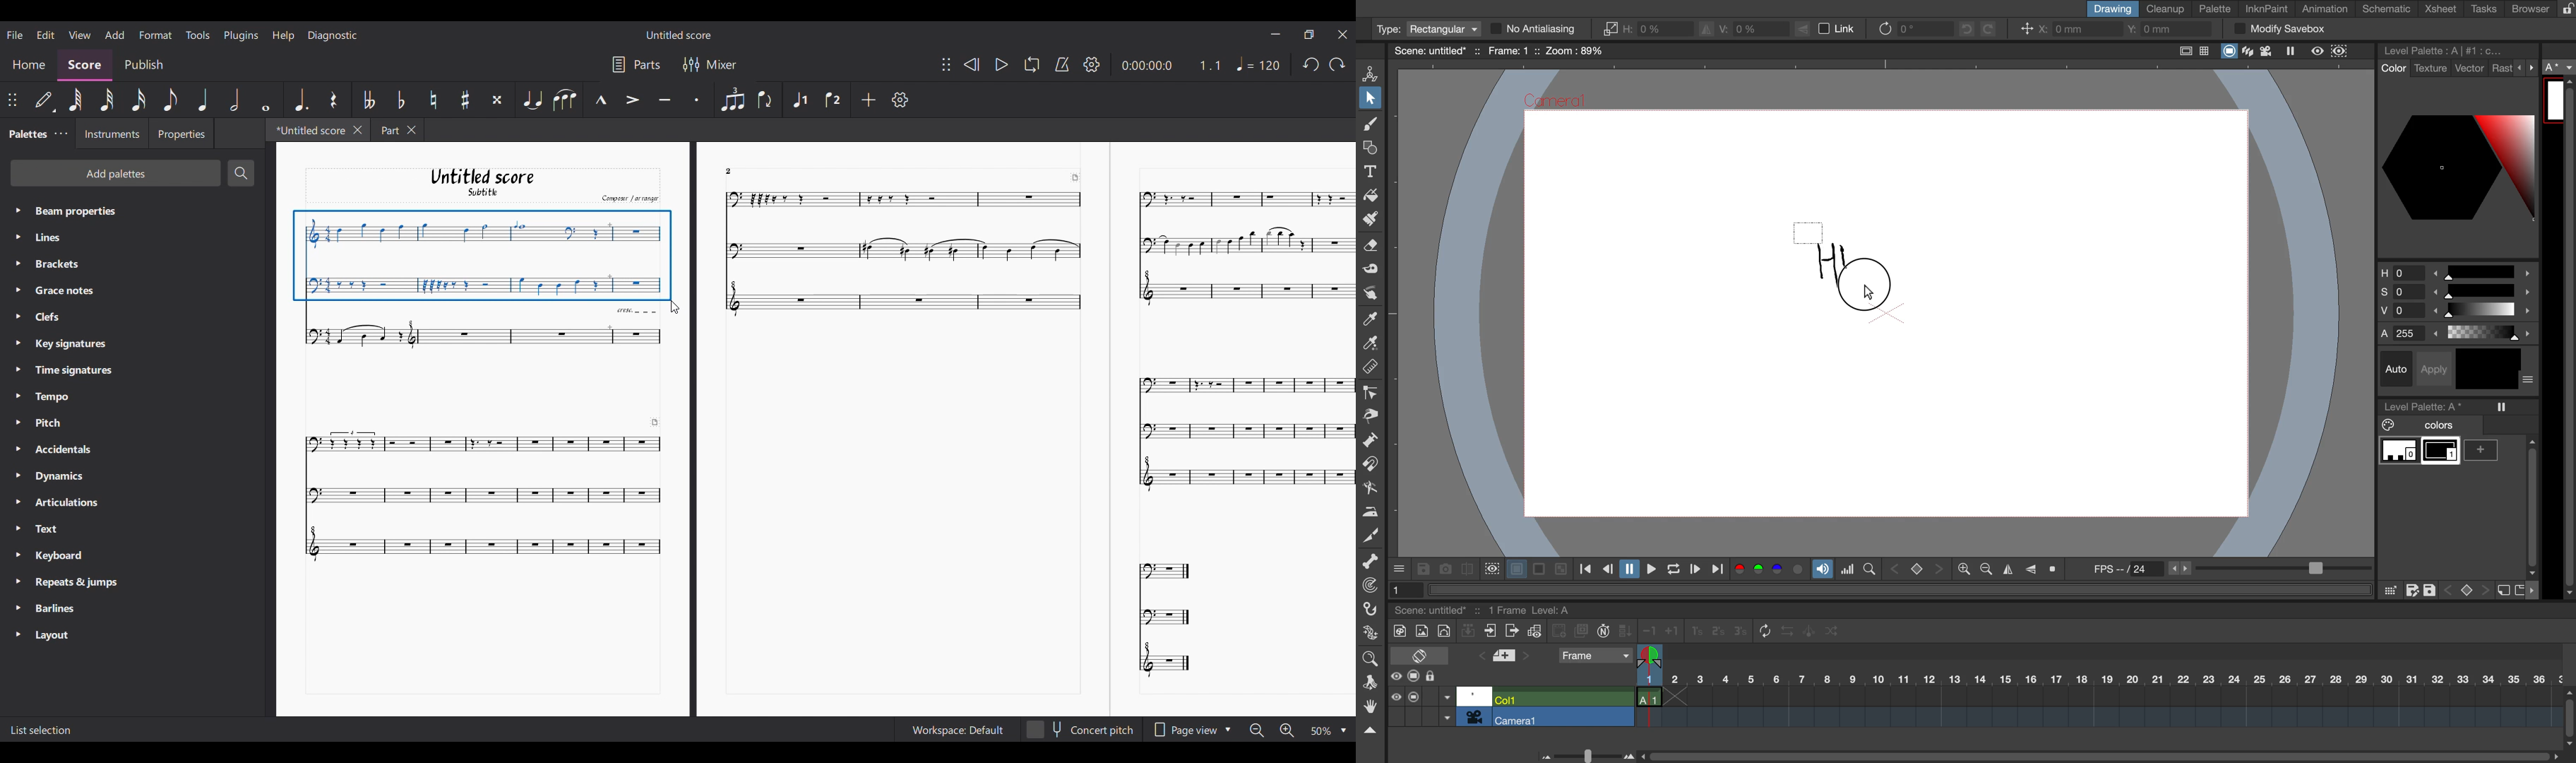 Image resolution: width=2576 pixels, height=784 pixels. I want to click on Keyboard, so click(68, 557).